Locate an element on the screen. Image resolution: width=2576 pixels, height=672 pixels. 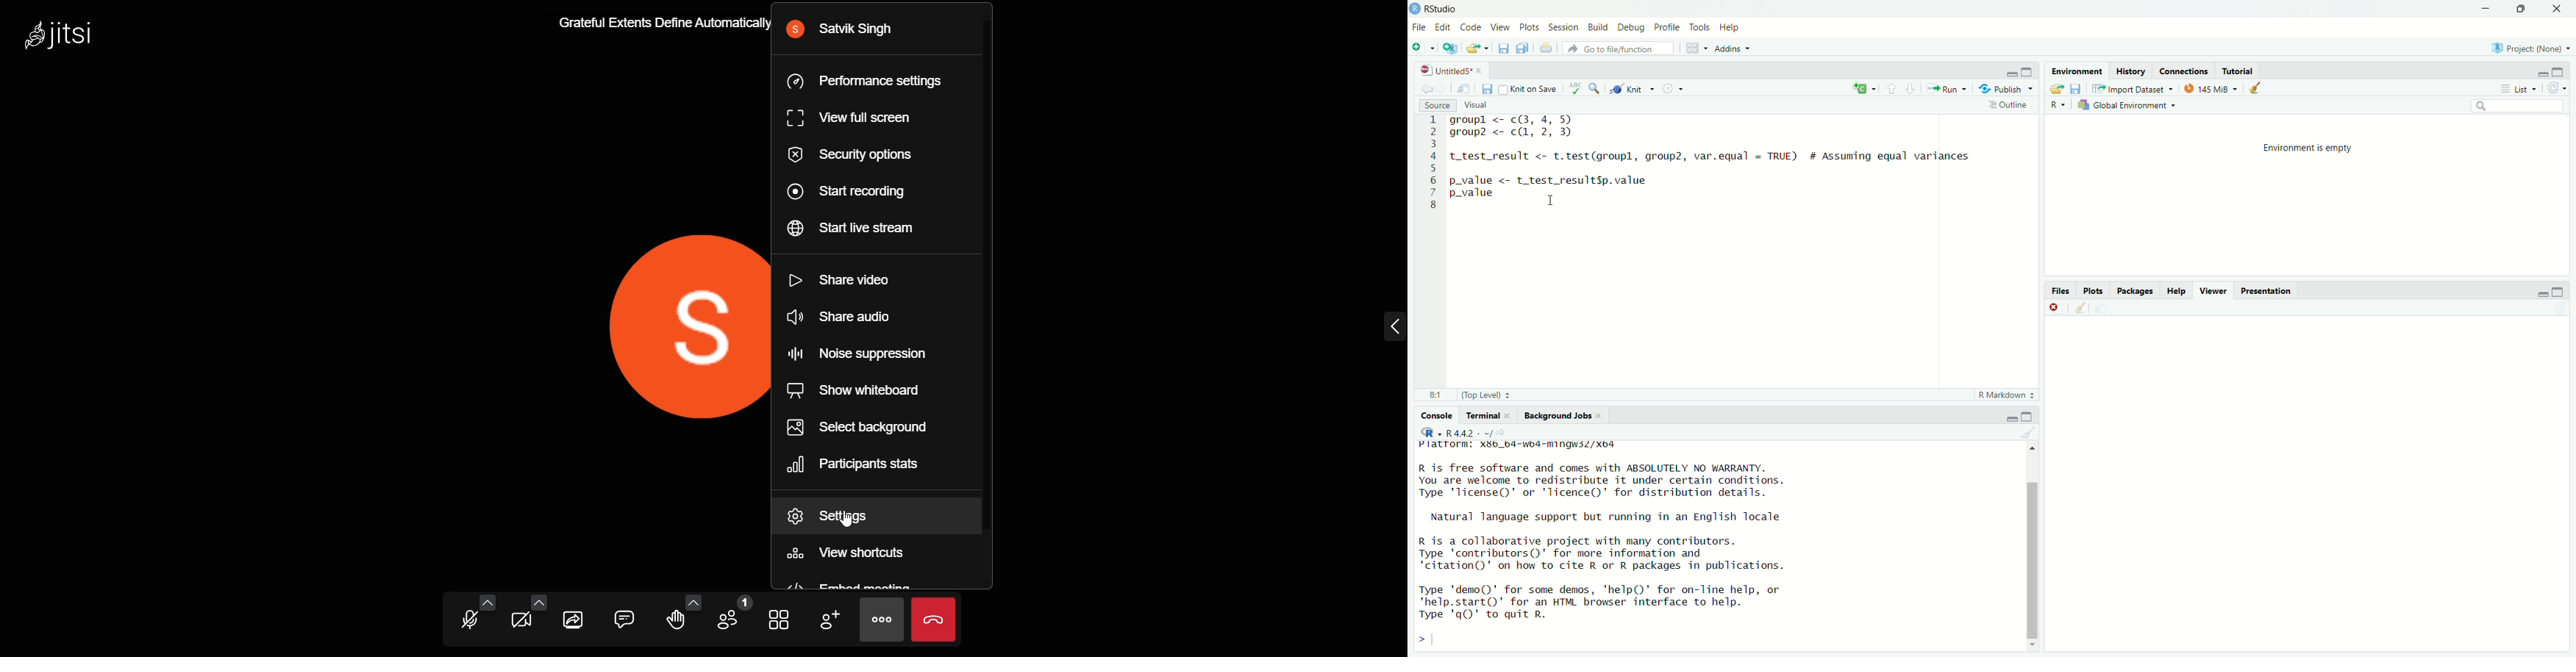
Profile is located at coordinates (1668, 27).